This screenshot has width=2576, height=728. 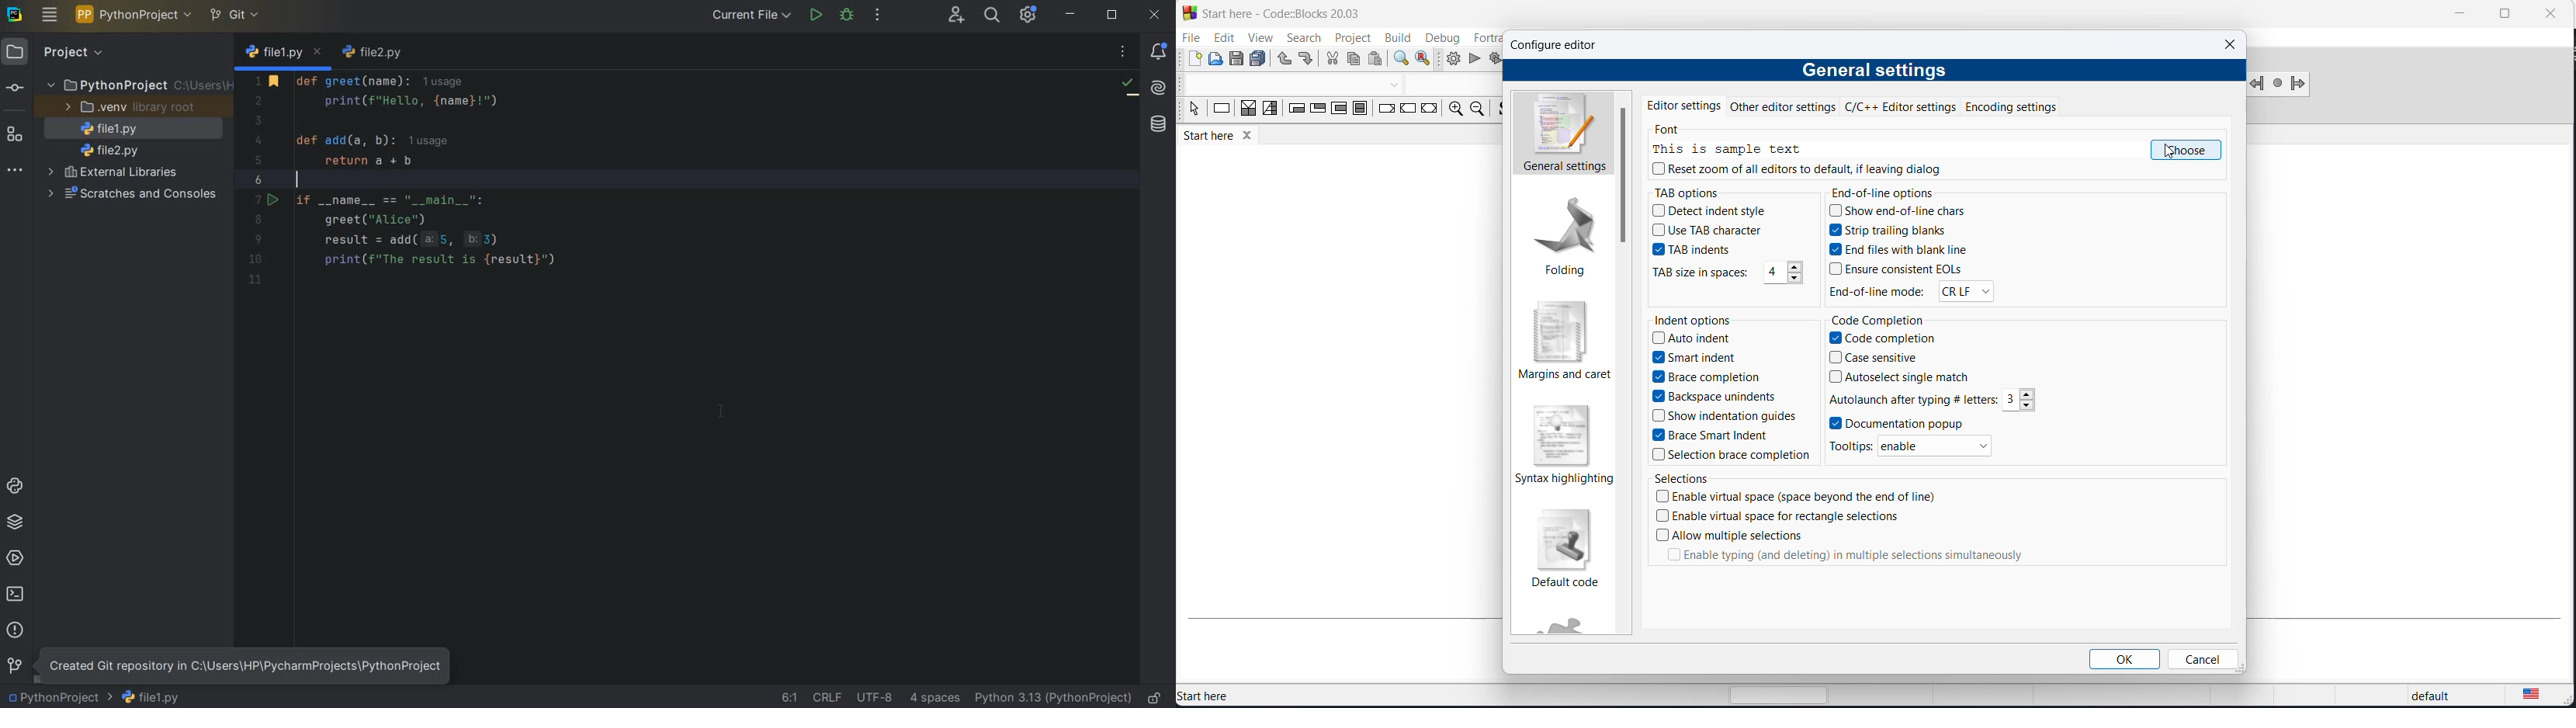 What do you see at coordinates (1385, 111) in the screenshot?
I see `break instruction` at bounding box center [1385, 111].